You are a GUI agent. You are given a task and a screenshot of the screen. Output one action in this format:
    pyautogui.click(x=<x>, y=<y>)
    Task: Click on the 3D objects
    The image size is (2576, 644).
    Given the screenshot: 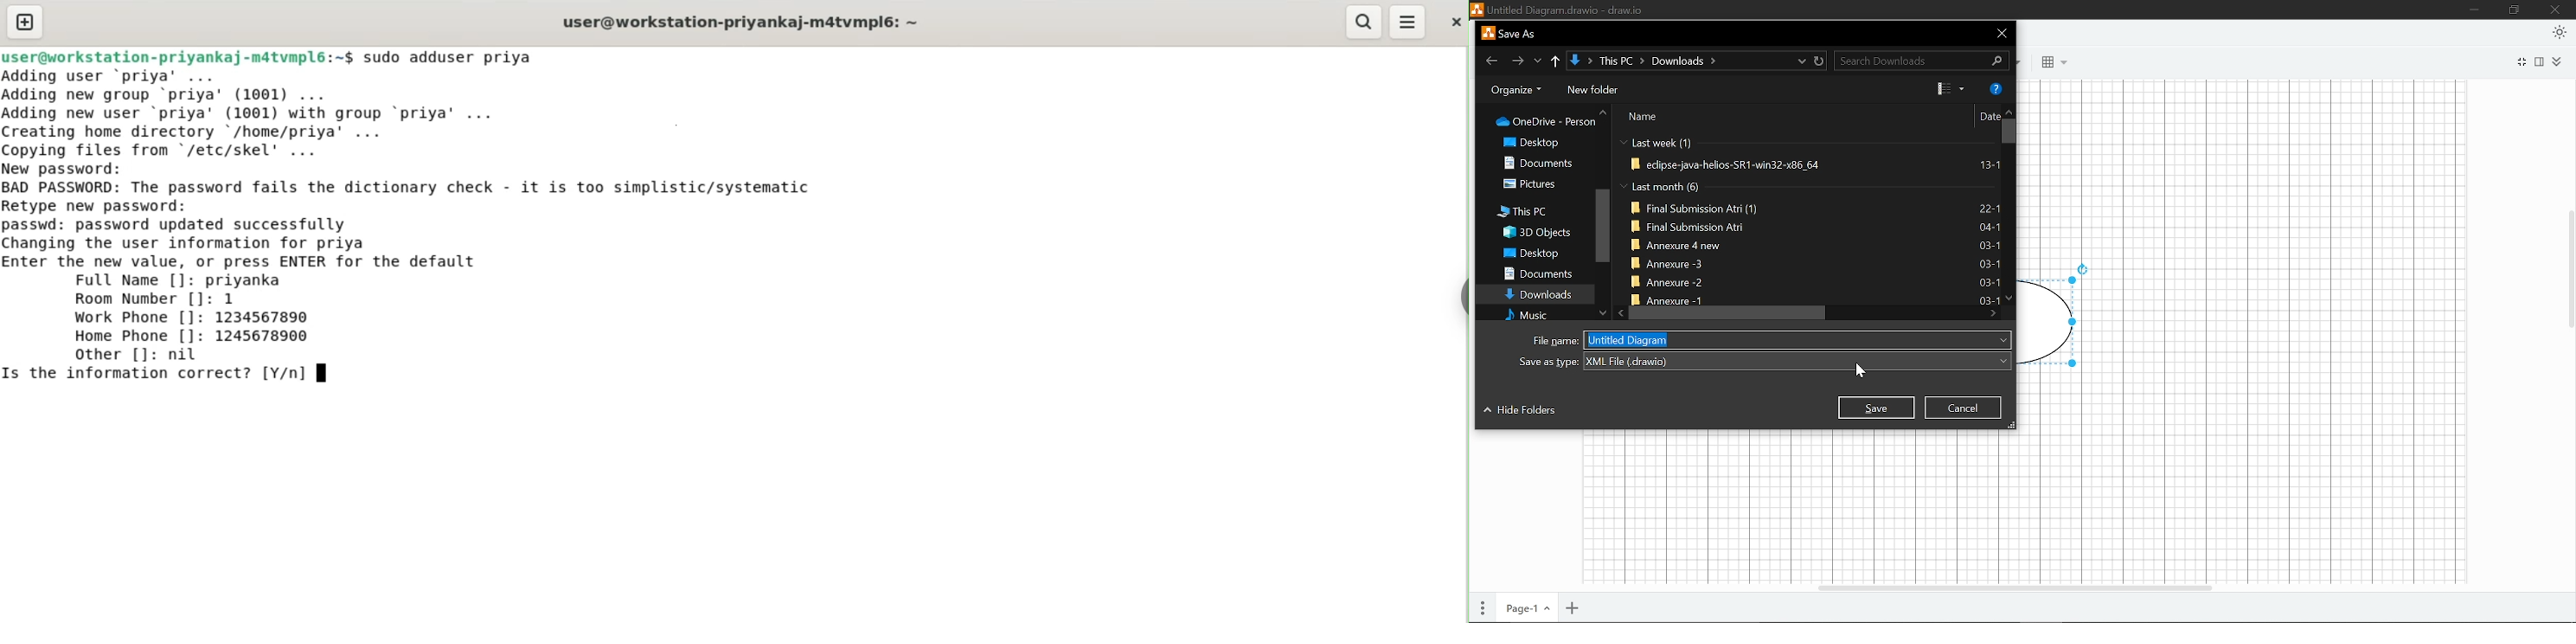 What is the action you would take?
    pyautogui.click(x=1535, y=233)
    